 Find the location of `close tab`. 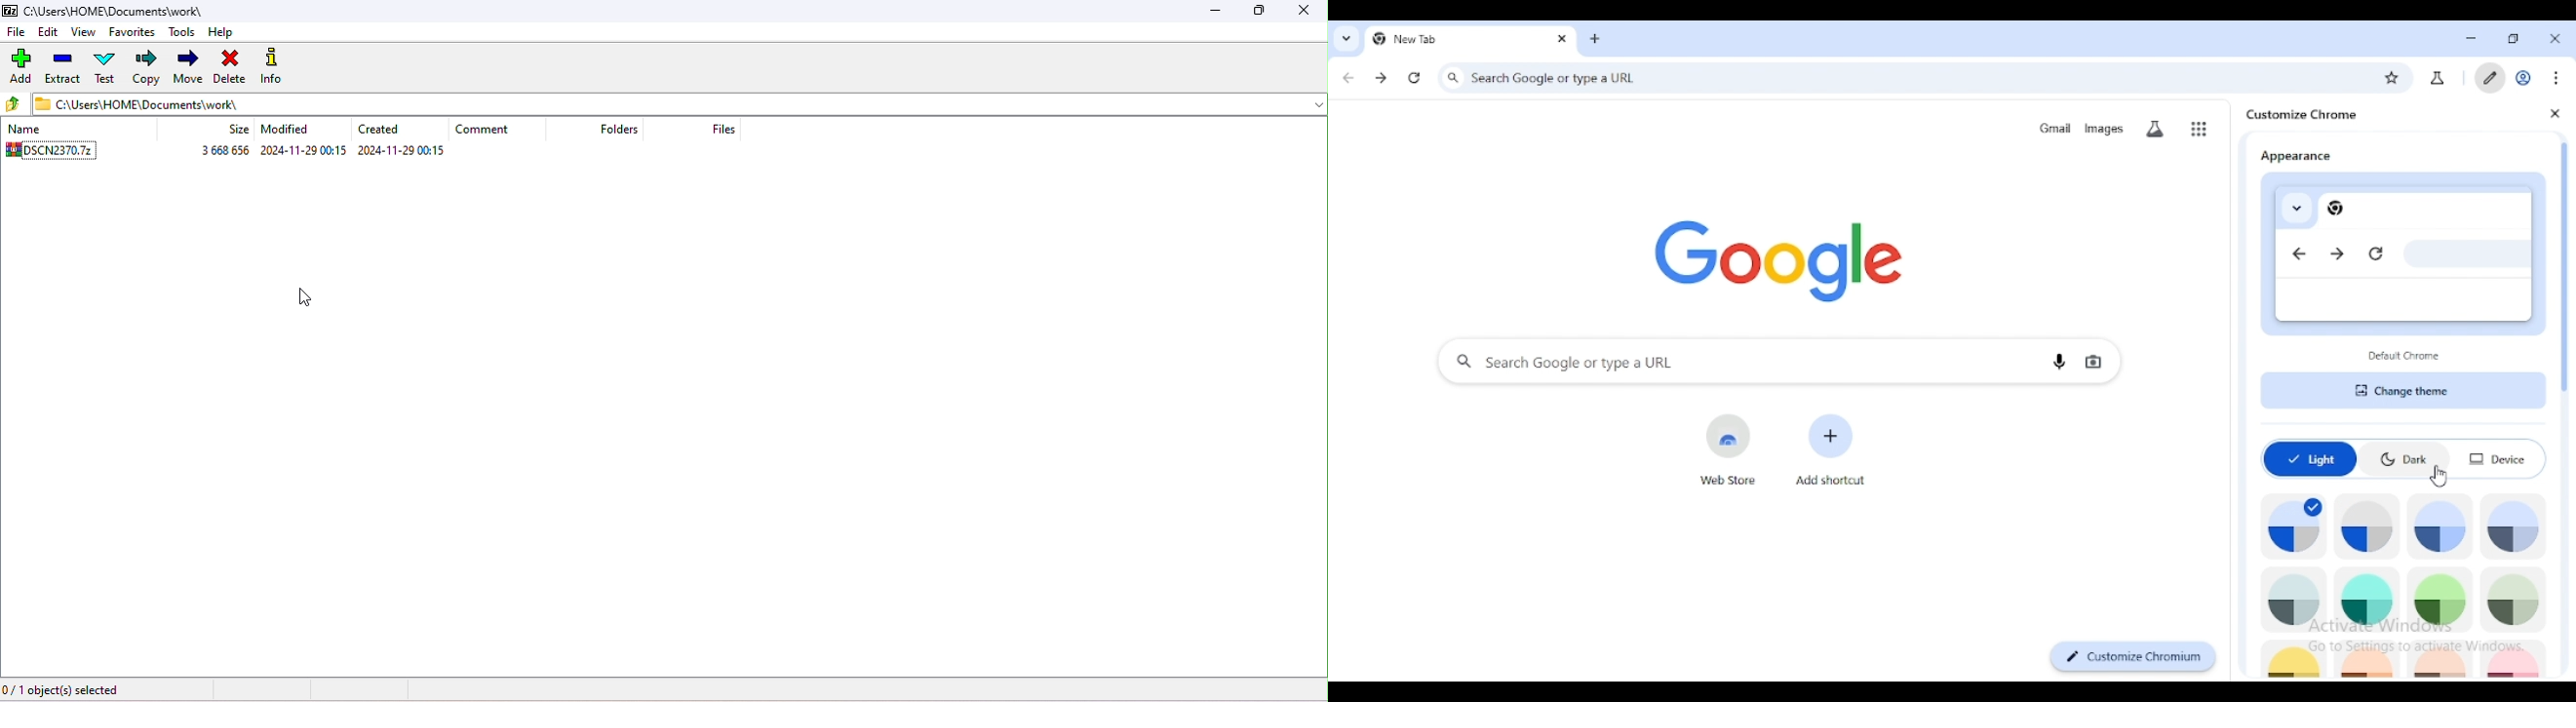

close tab is located at coordinates (2556, 38).